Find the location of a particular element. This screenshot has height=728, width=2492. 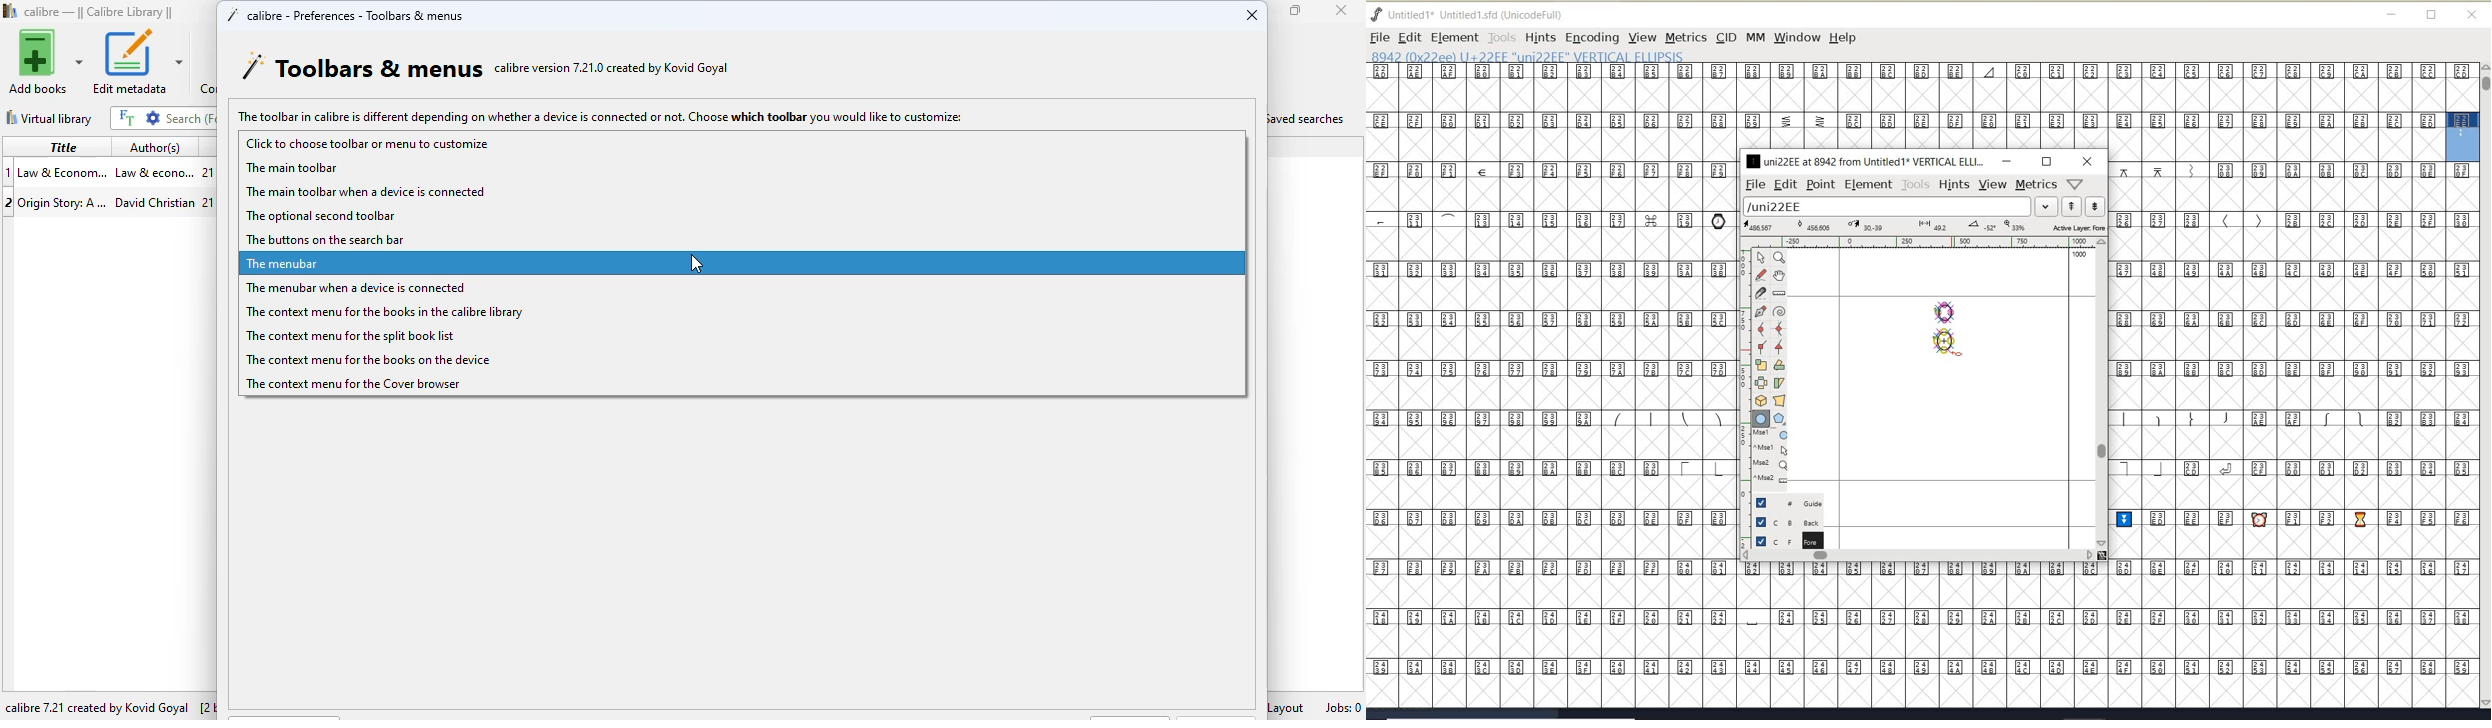

8942 (0x22ee) U+22EE "uni22EE" VERTICAL EllIPSIS is located at coordinates (1573, 56).